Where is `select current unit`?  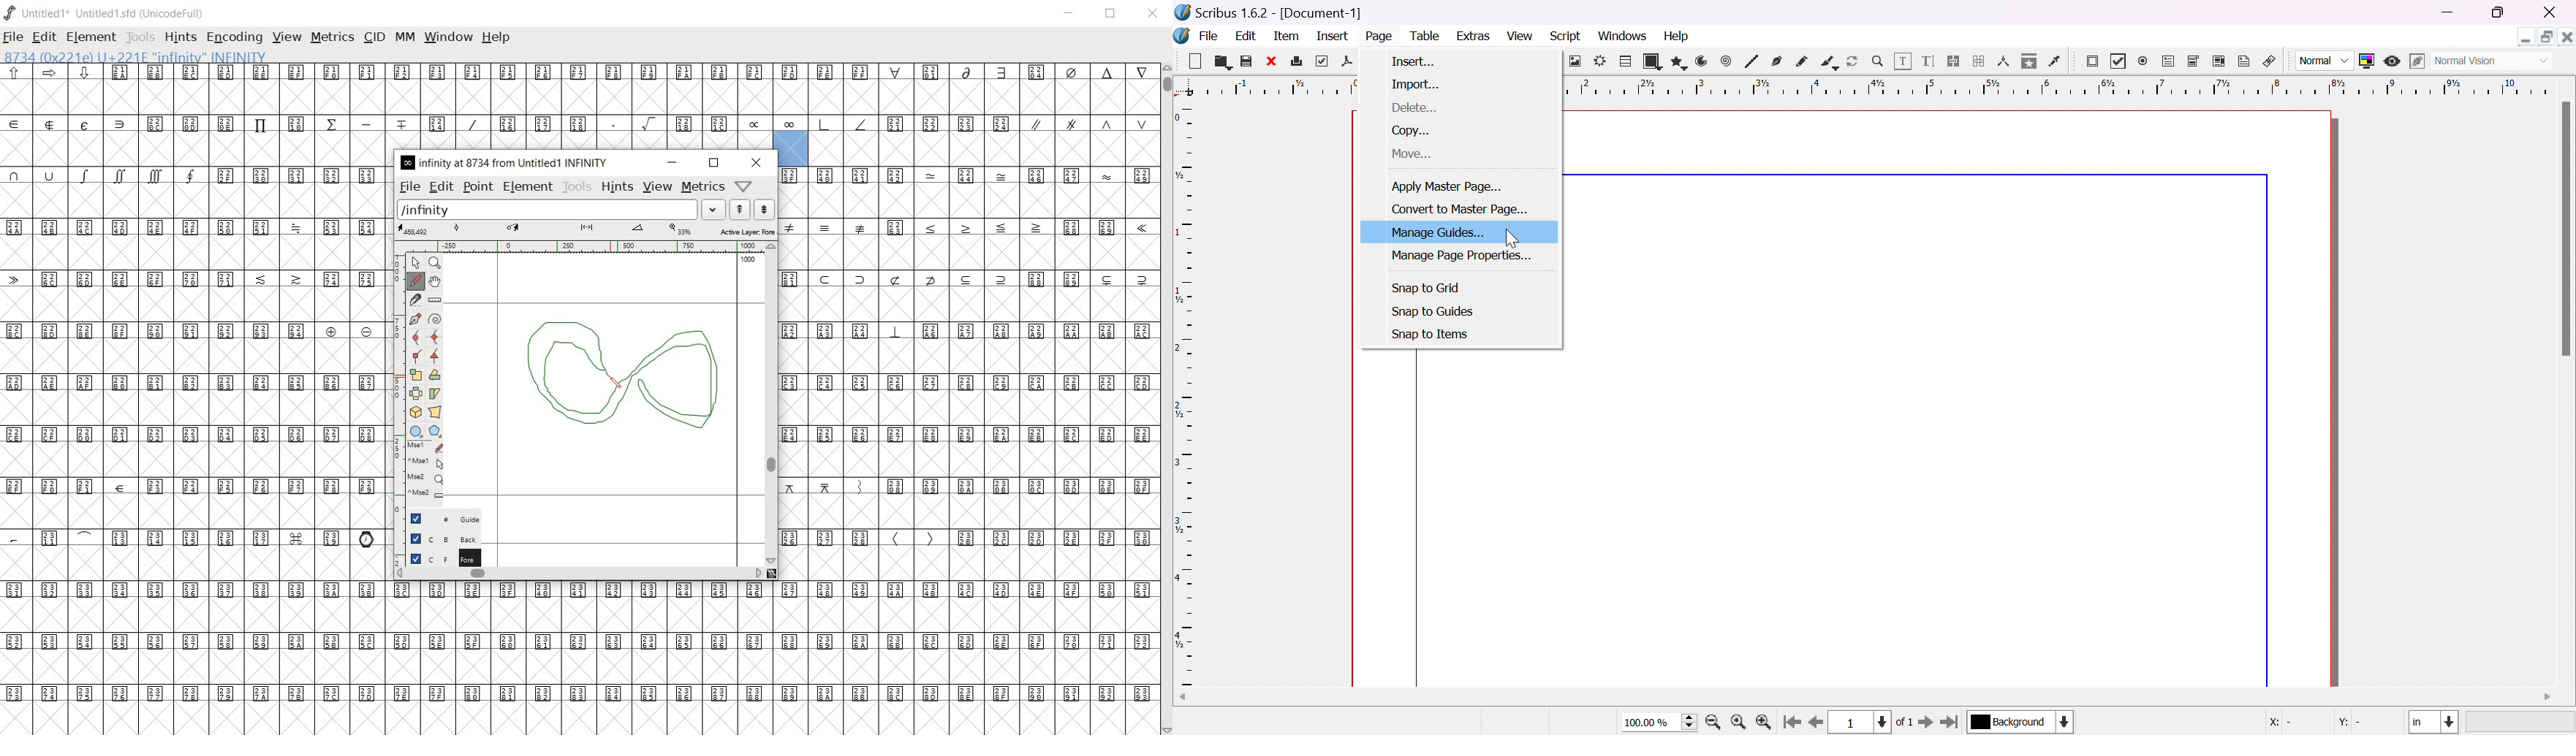
select current unit is located at coordinates (2435, 723).